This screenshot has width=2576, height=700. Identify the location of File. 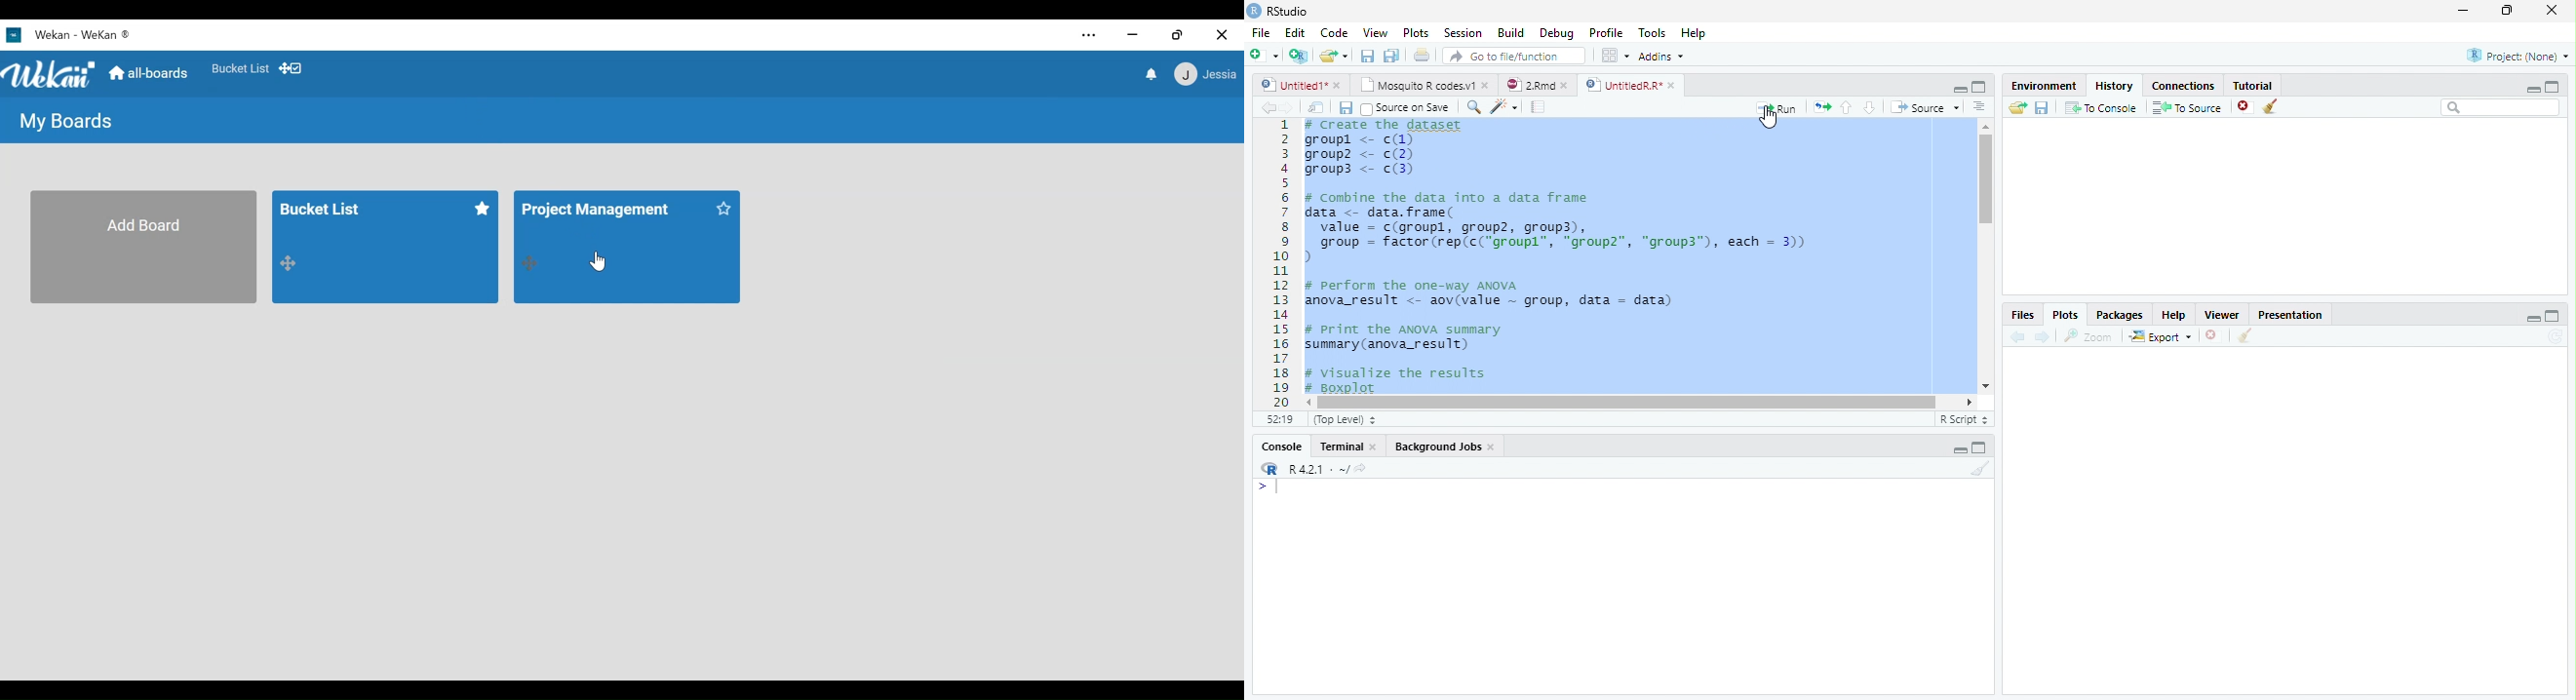
(1259, 30).